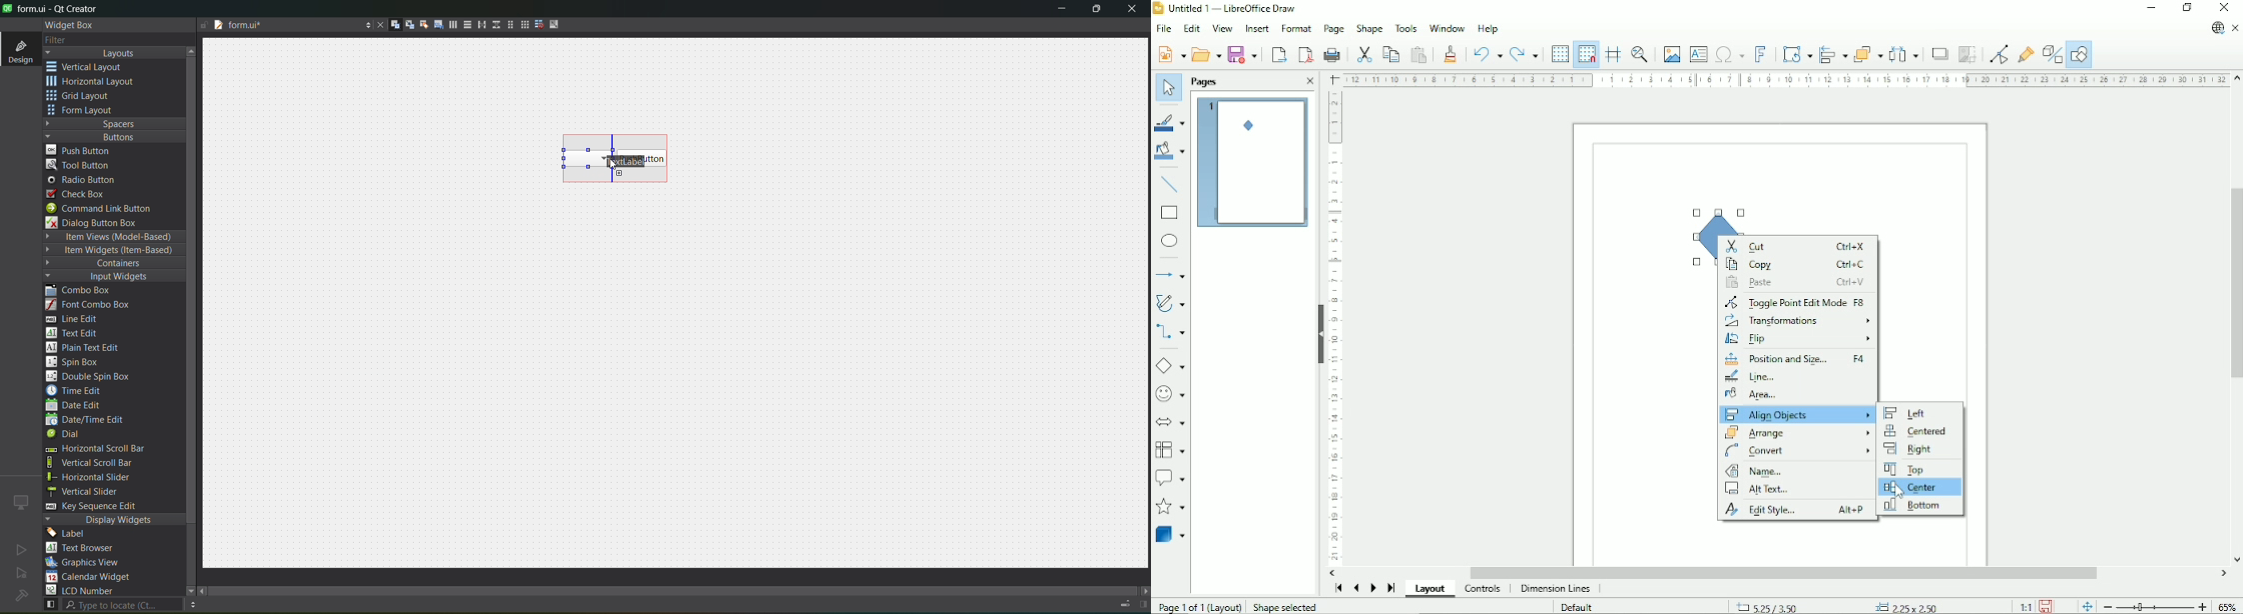 The height and width of the screenshot is (616, 2268). I want to click on Close, so click(1311, 81).